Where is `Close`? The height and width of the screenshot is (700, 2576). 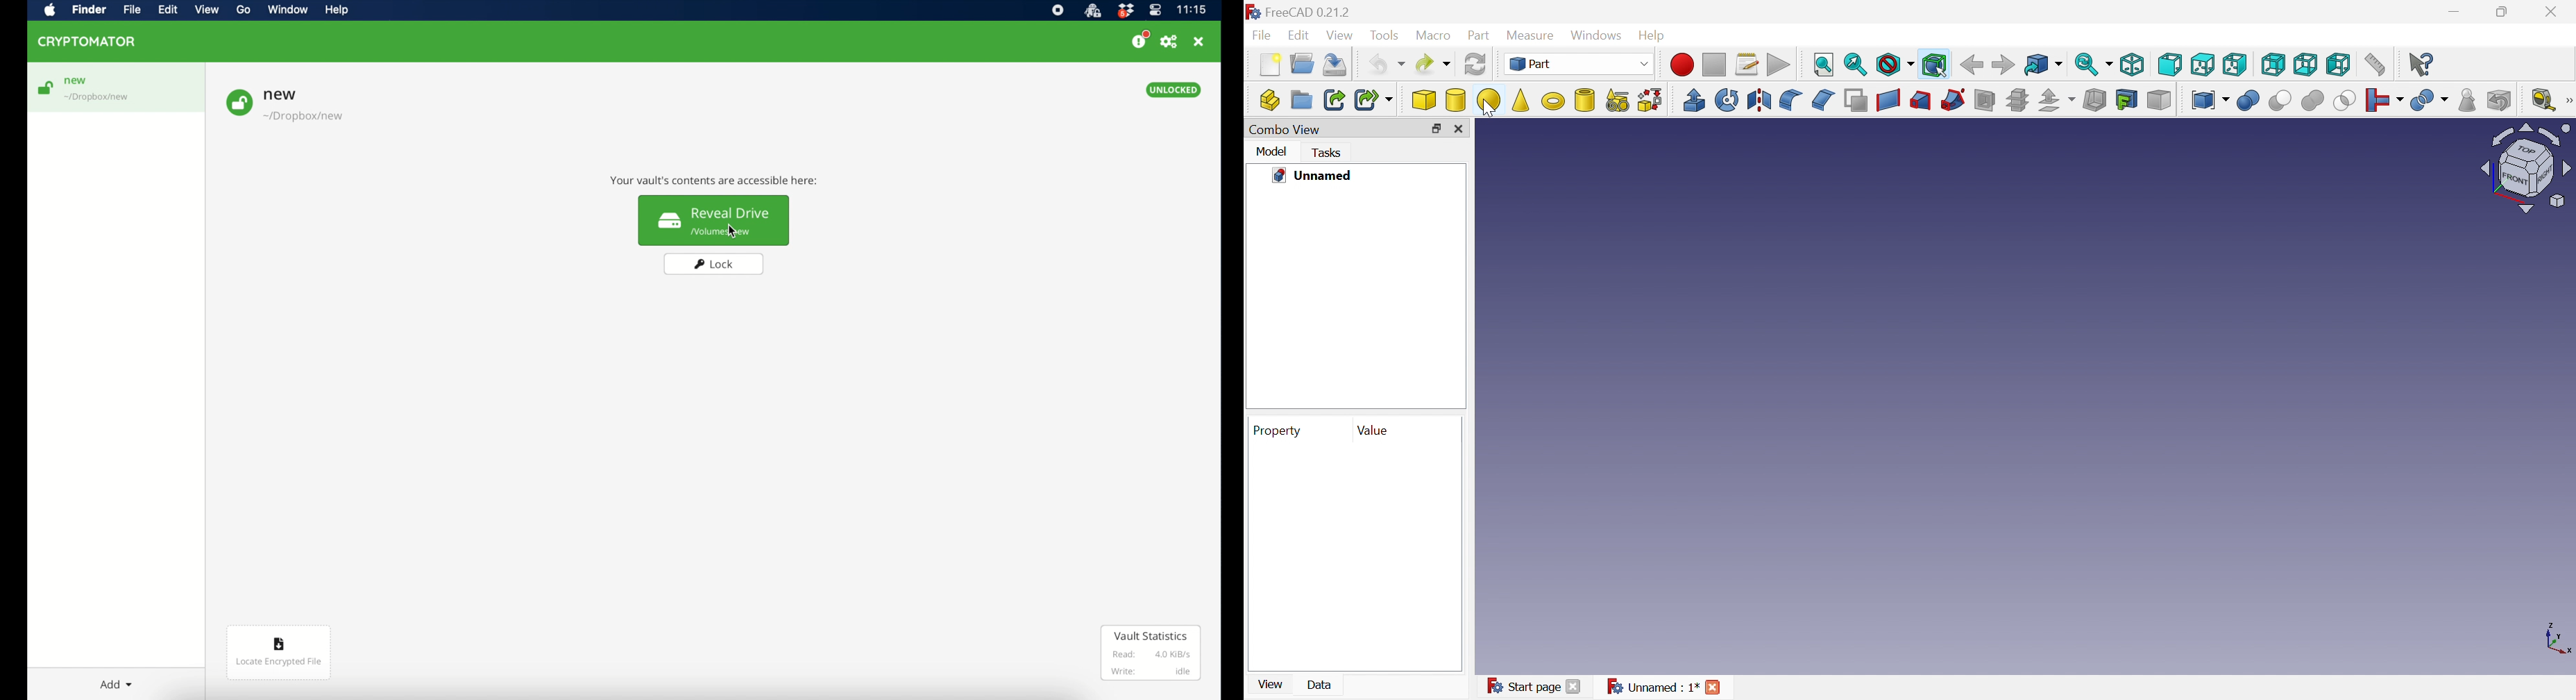 Close is located at coordinates (2551, 11).